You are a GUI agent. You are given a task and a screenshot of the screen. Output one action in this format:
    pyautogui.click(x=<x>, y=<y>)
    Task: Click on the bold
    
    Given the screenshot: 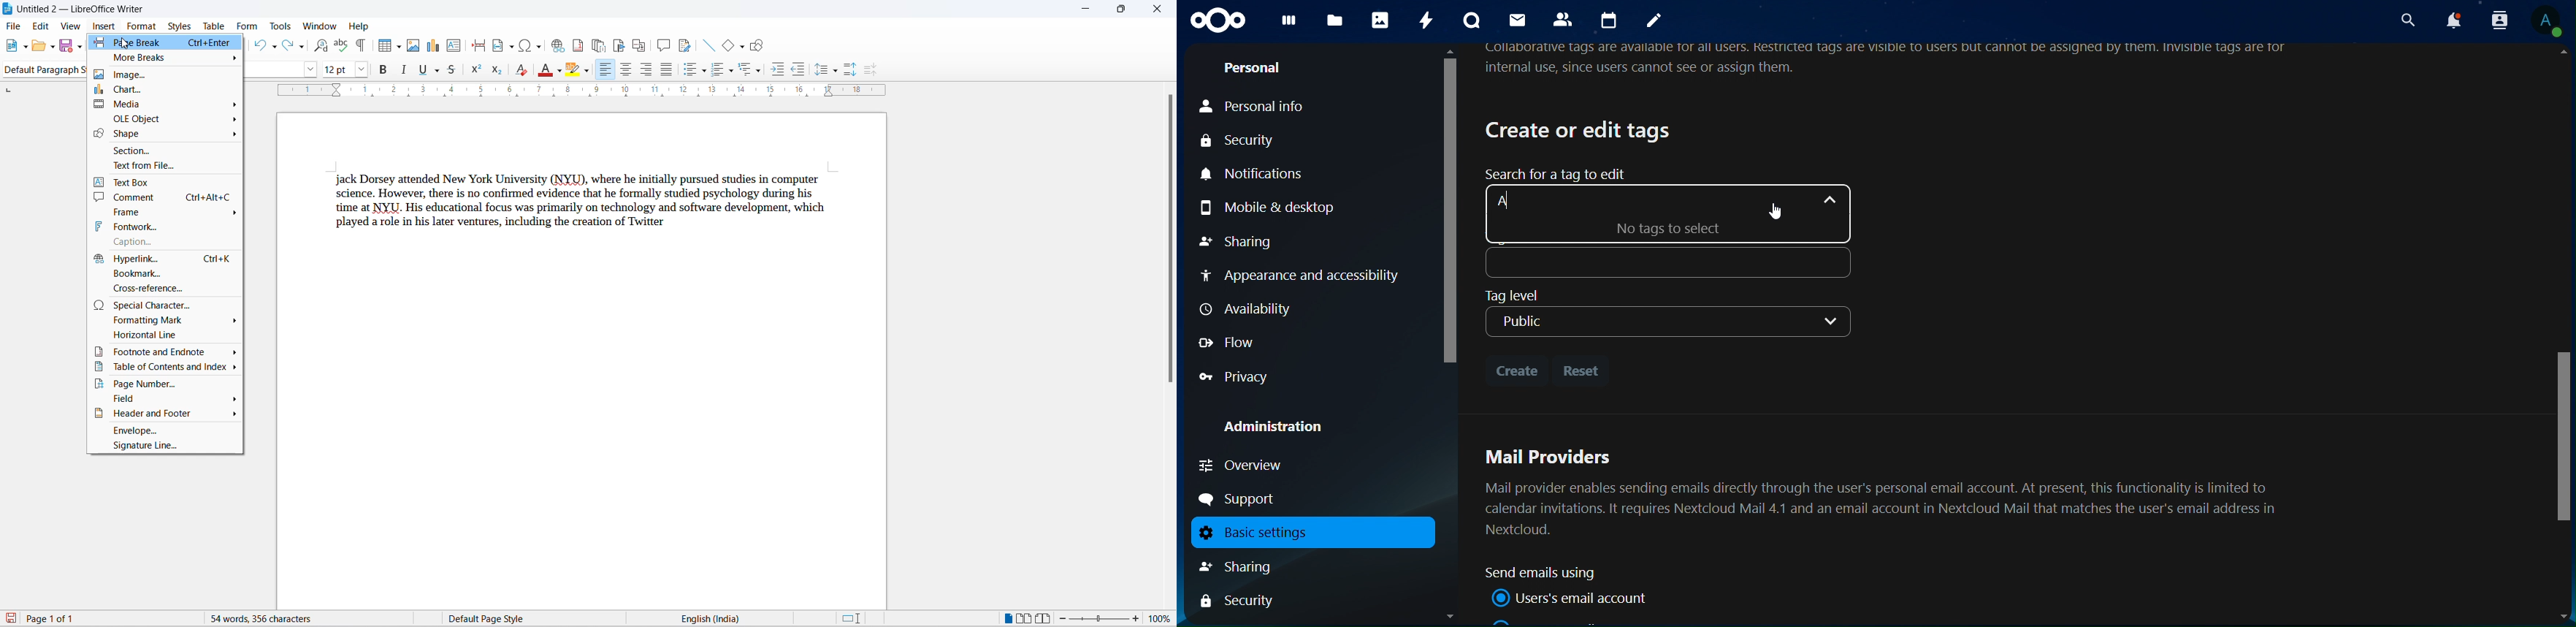 What is the action you would take?
    pyautogui.click(x=383, y=71)
    